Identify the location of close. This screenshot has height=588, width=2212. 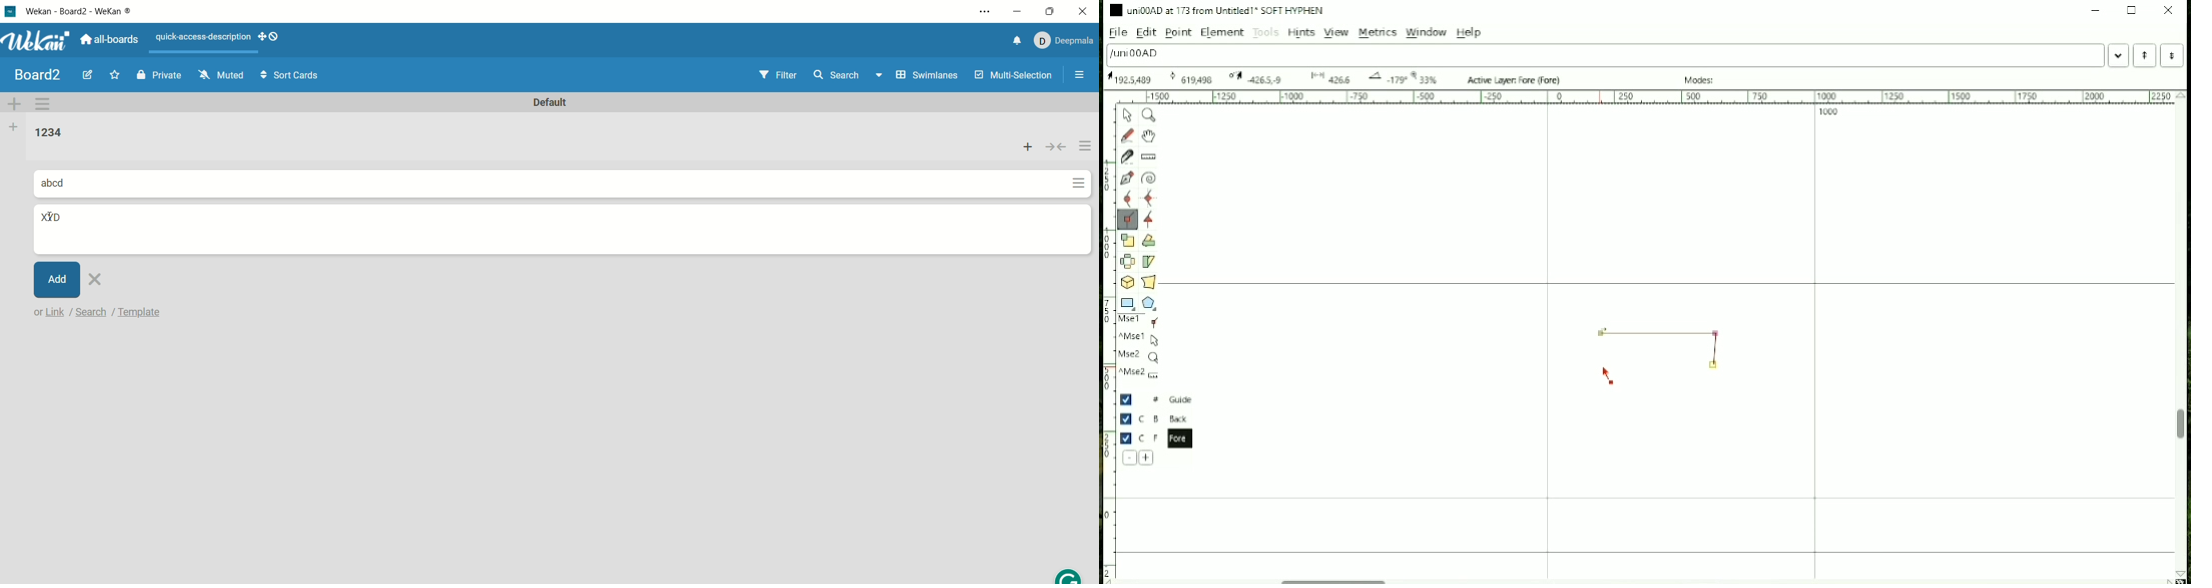
(105, 282).